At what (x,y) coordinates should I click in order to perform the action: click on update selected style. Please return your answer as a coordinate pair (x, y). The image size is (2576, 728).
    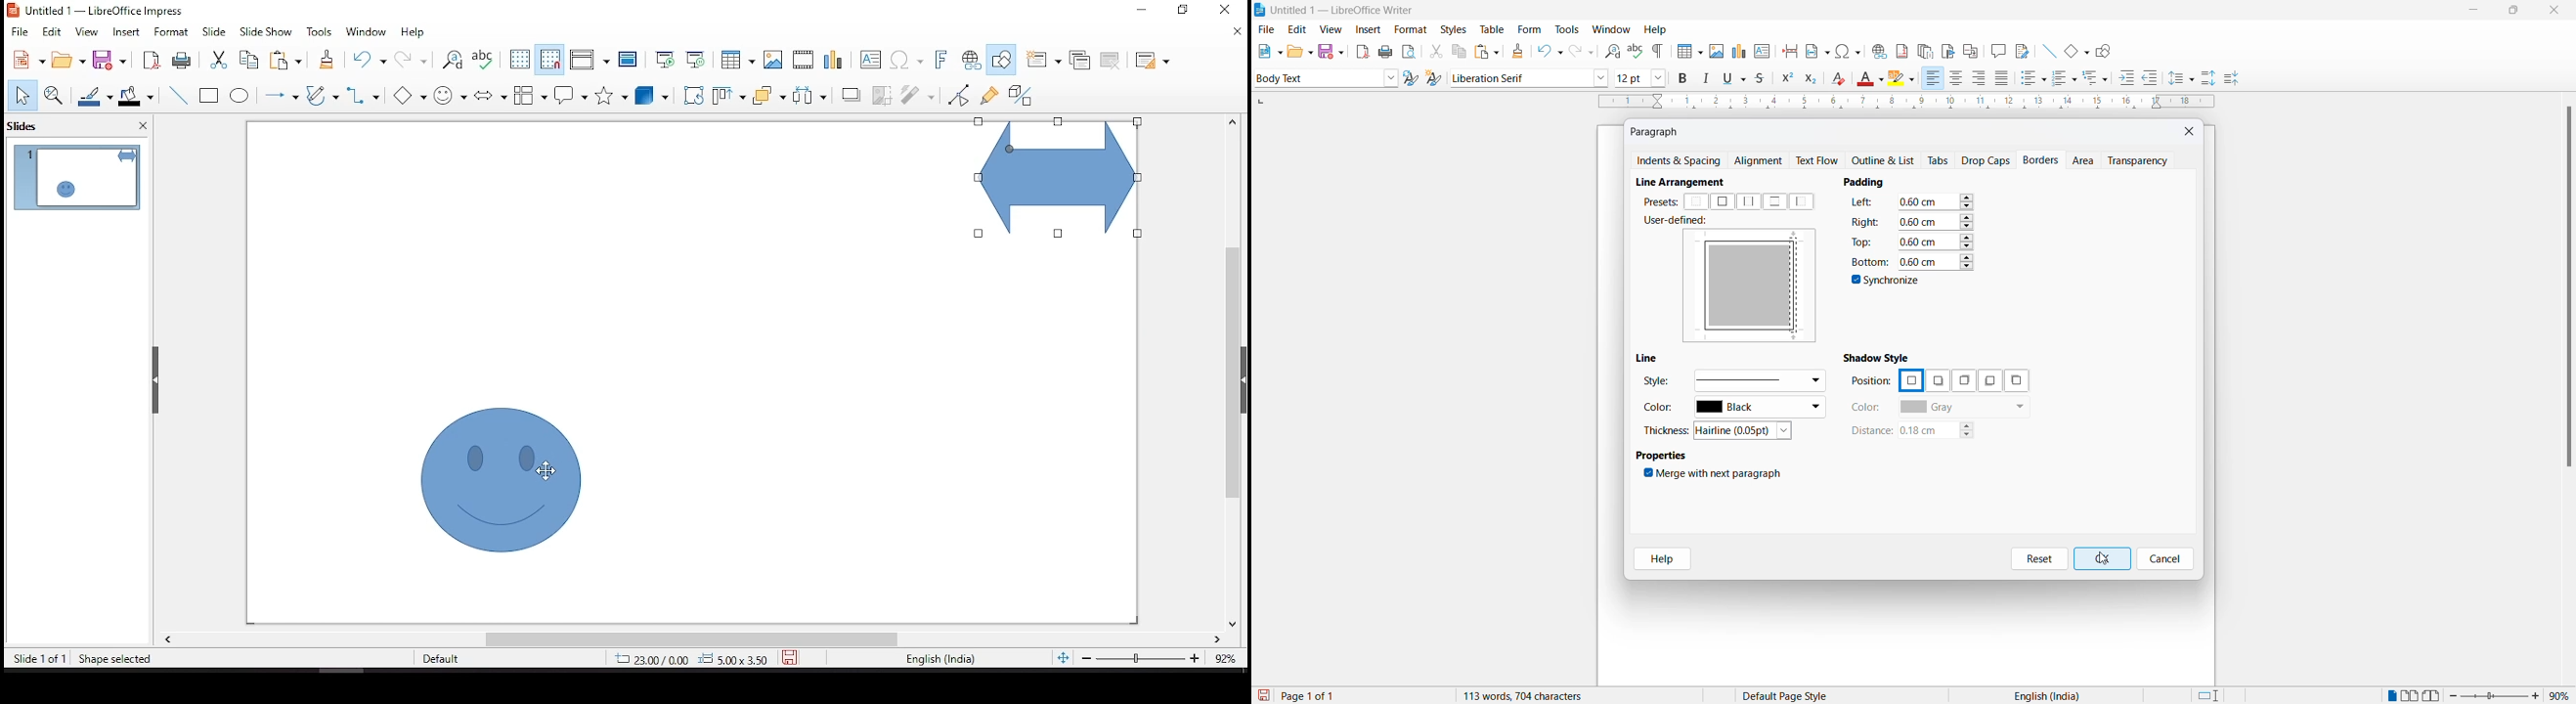
    Looking at the image, I should click on (1414, 79).